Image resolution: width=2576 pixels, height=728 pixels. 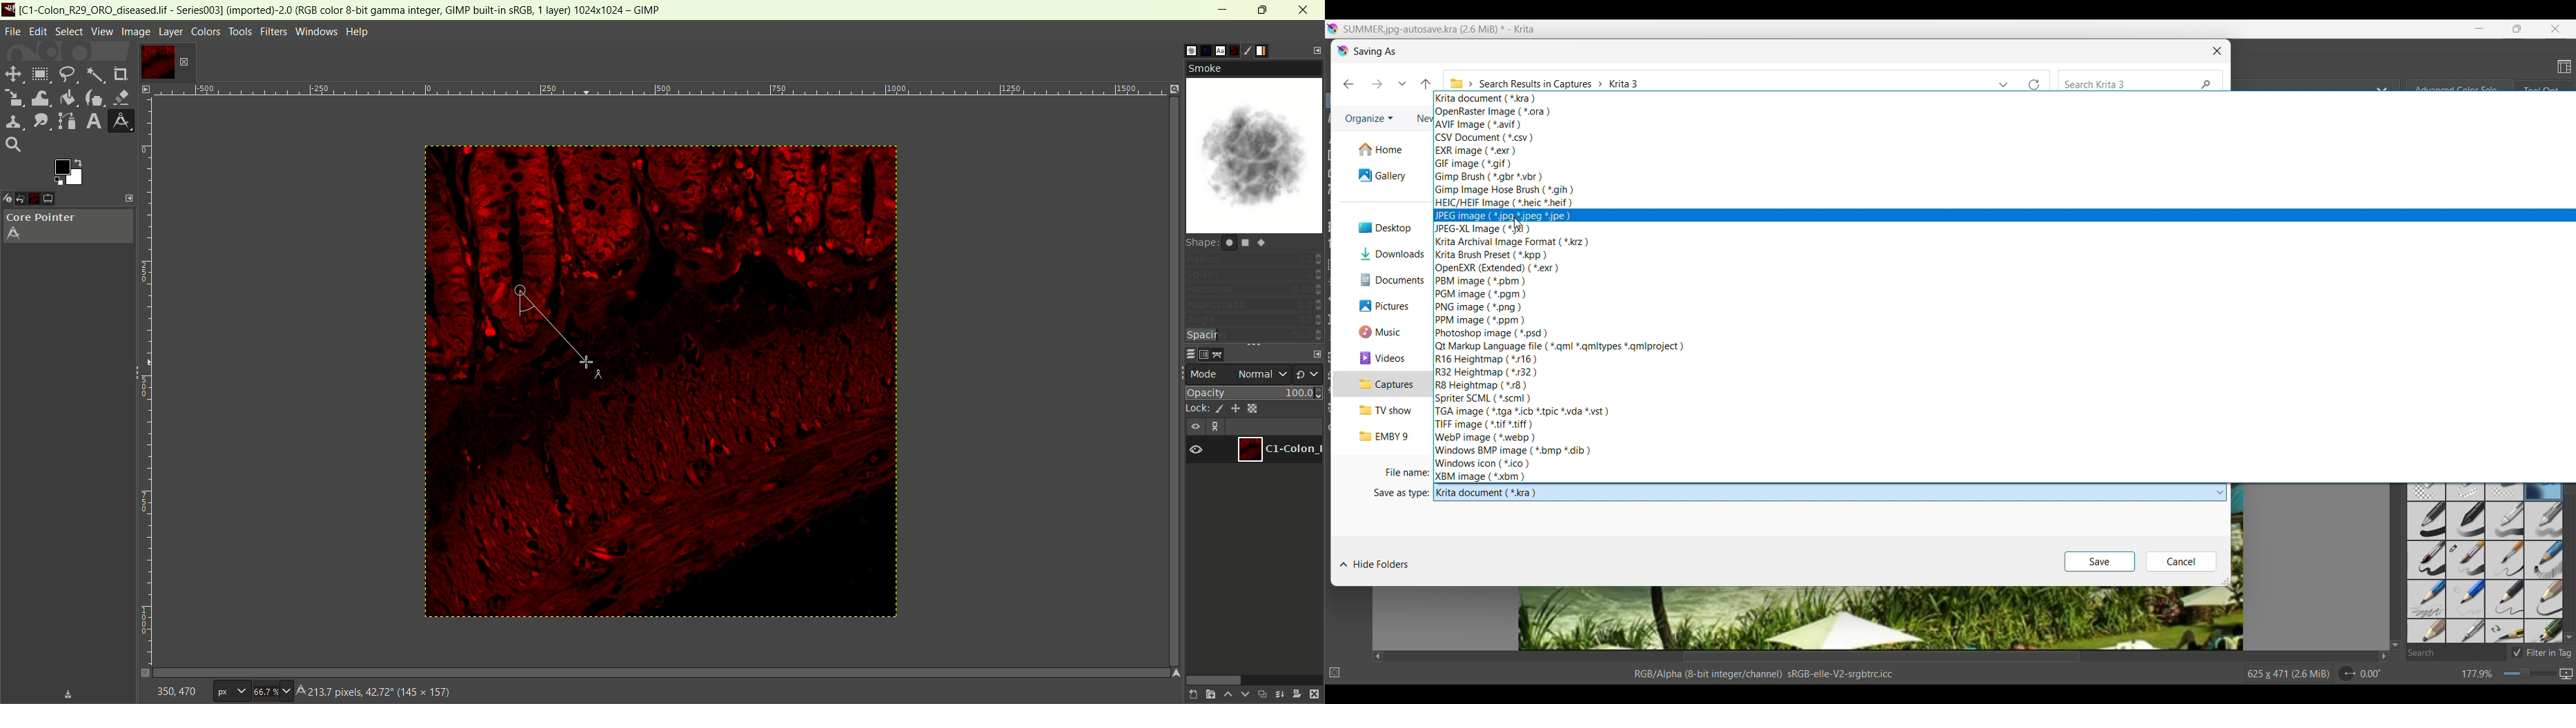 I want to click on visibility, so click(x=1194, y=427).